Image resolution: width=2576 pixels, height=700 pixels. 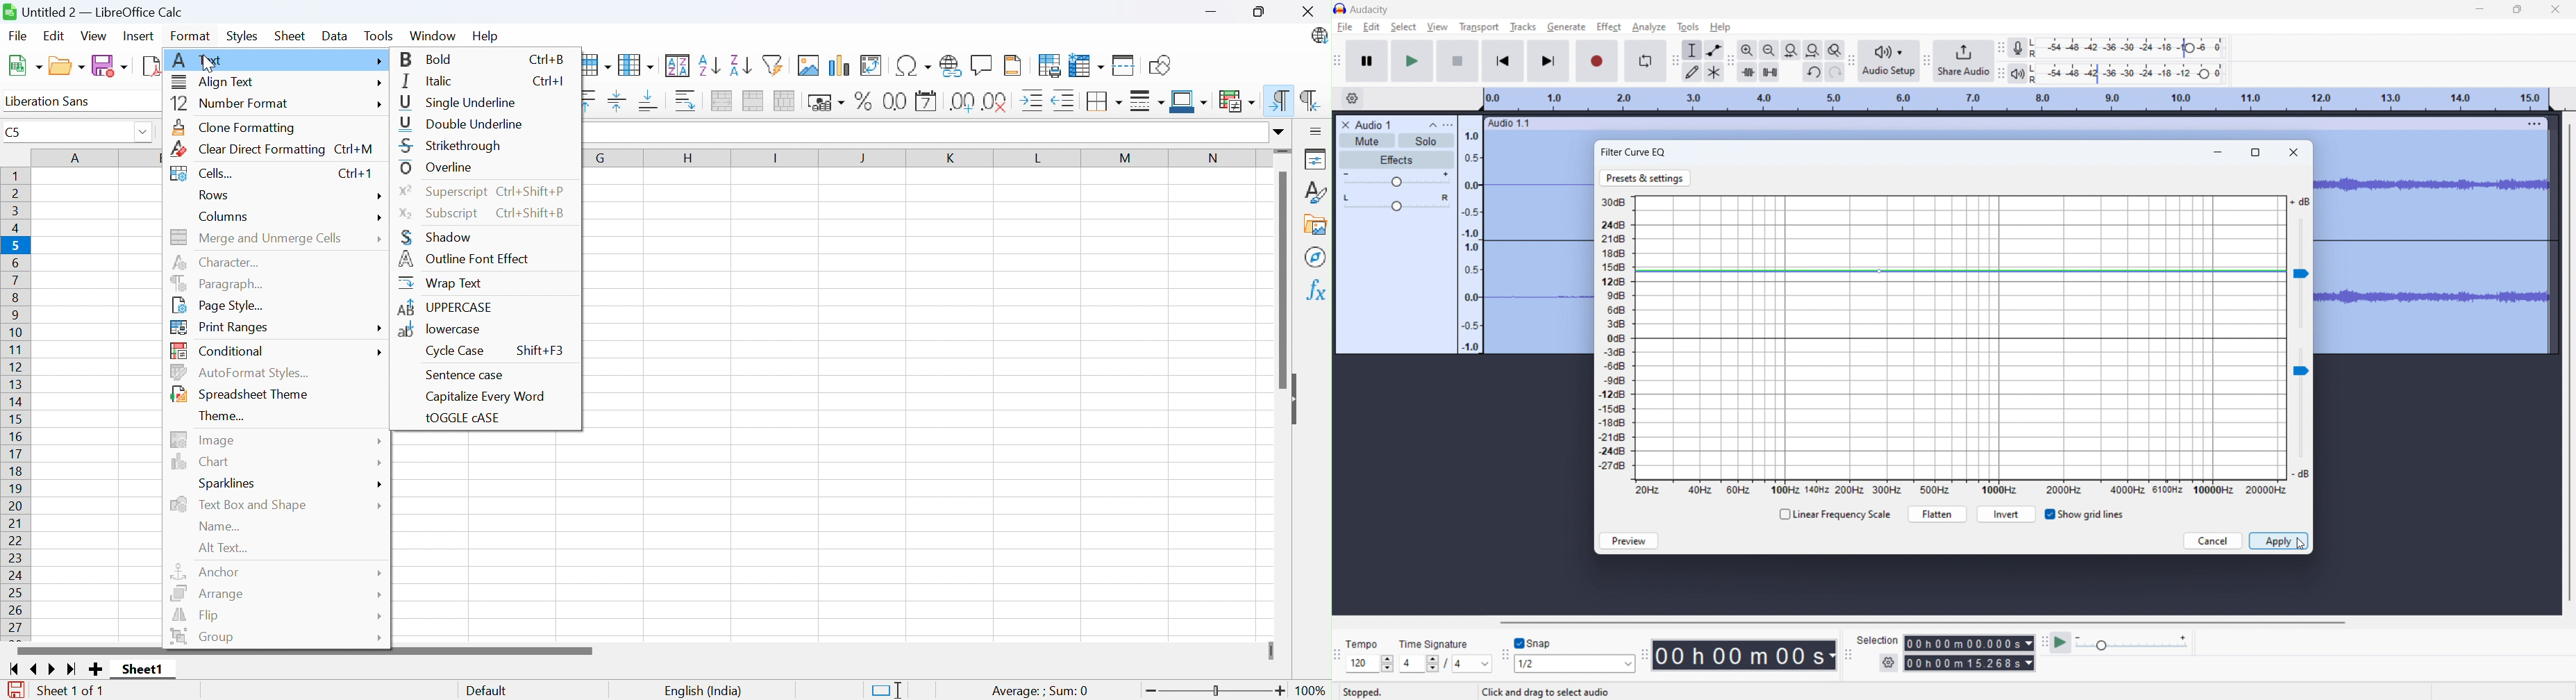 What do you see at coordinates (71, 672) in the screenshot?
I see `Scroll to last sheet` at bounding box center [71, 672].